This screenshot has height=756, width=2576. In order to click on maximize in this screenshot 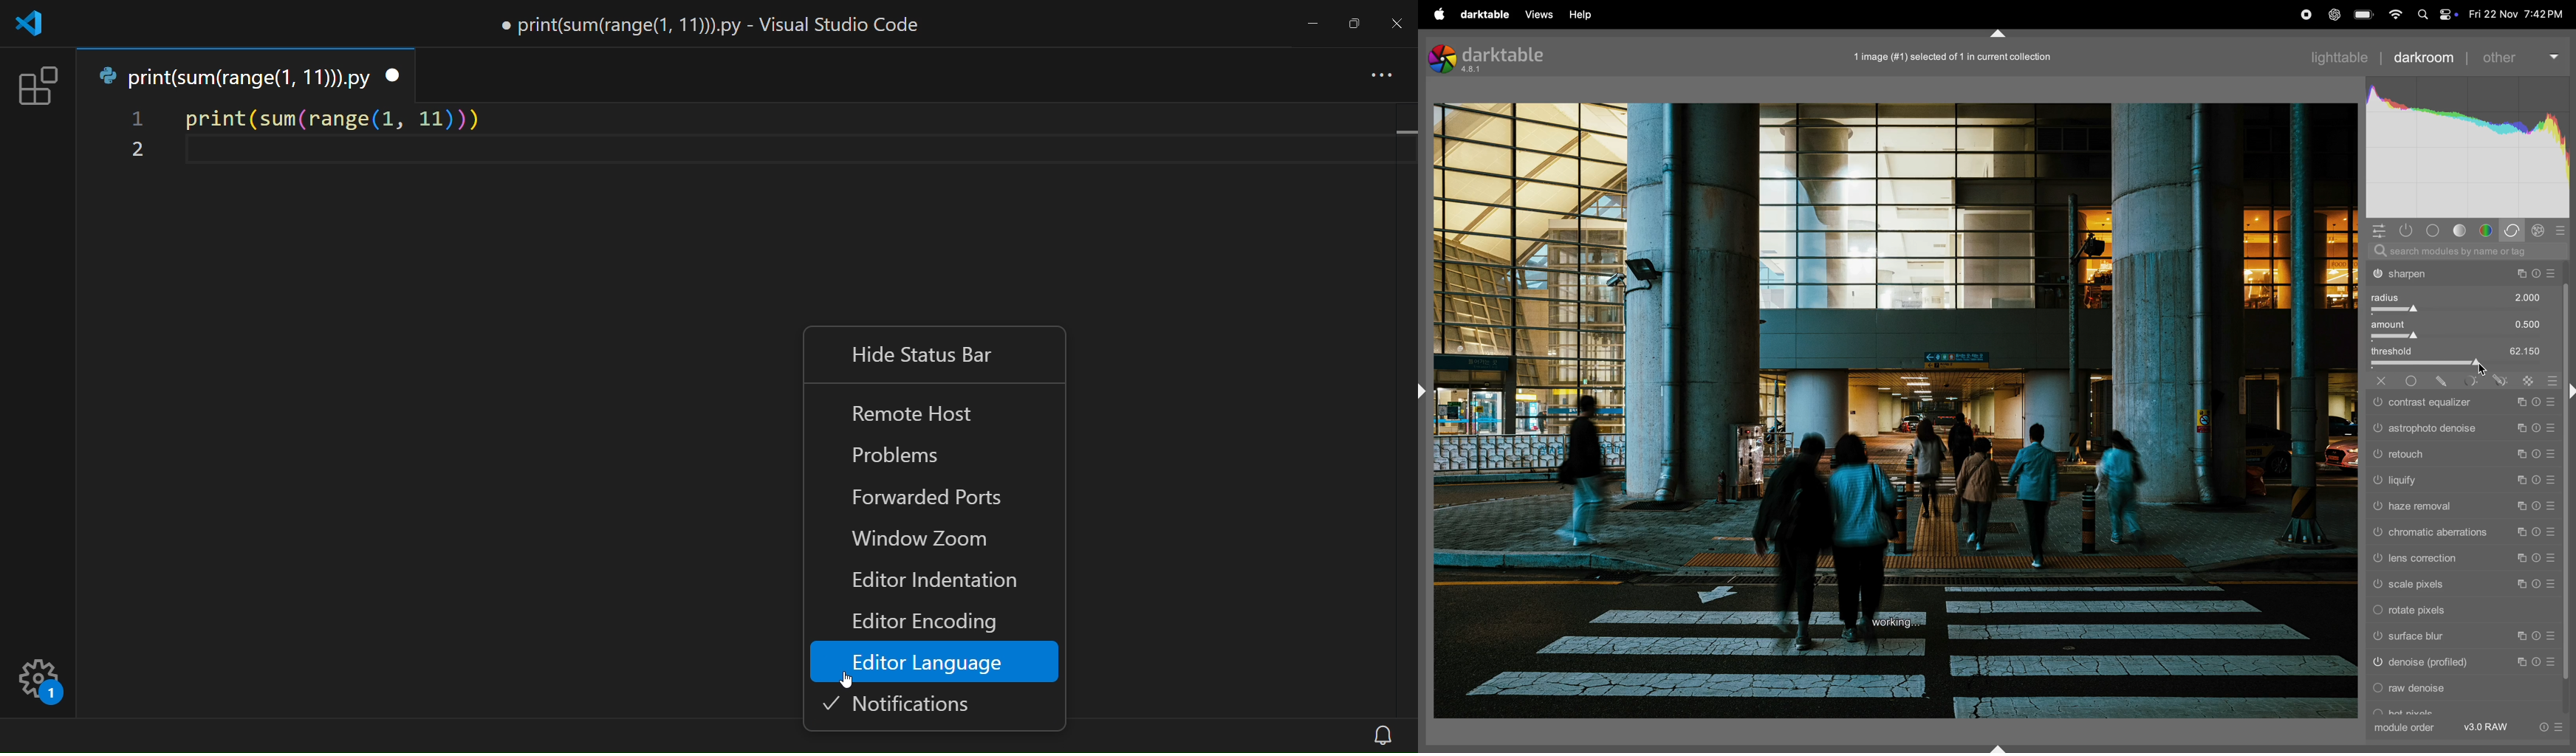, I will do `click(1355, 23)`.